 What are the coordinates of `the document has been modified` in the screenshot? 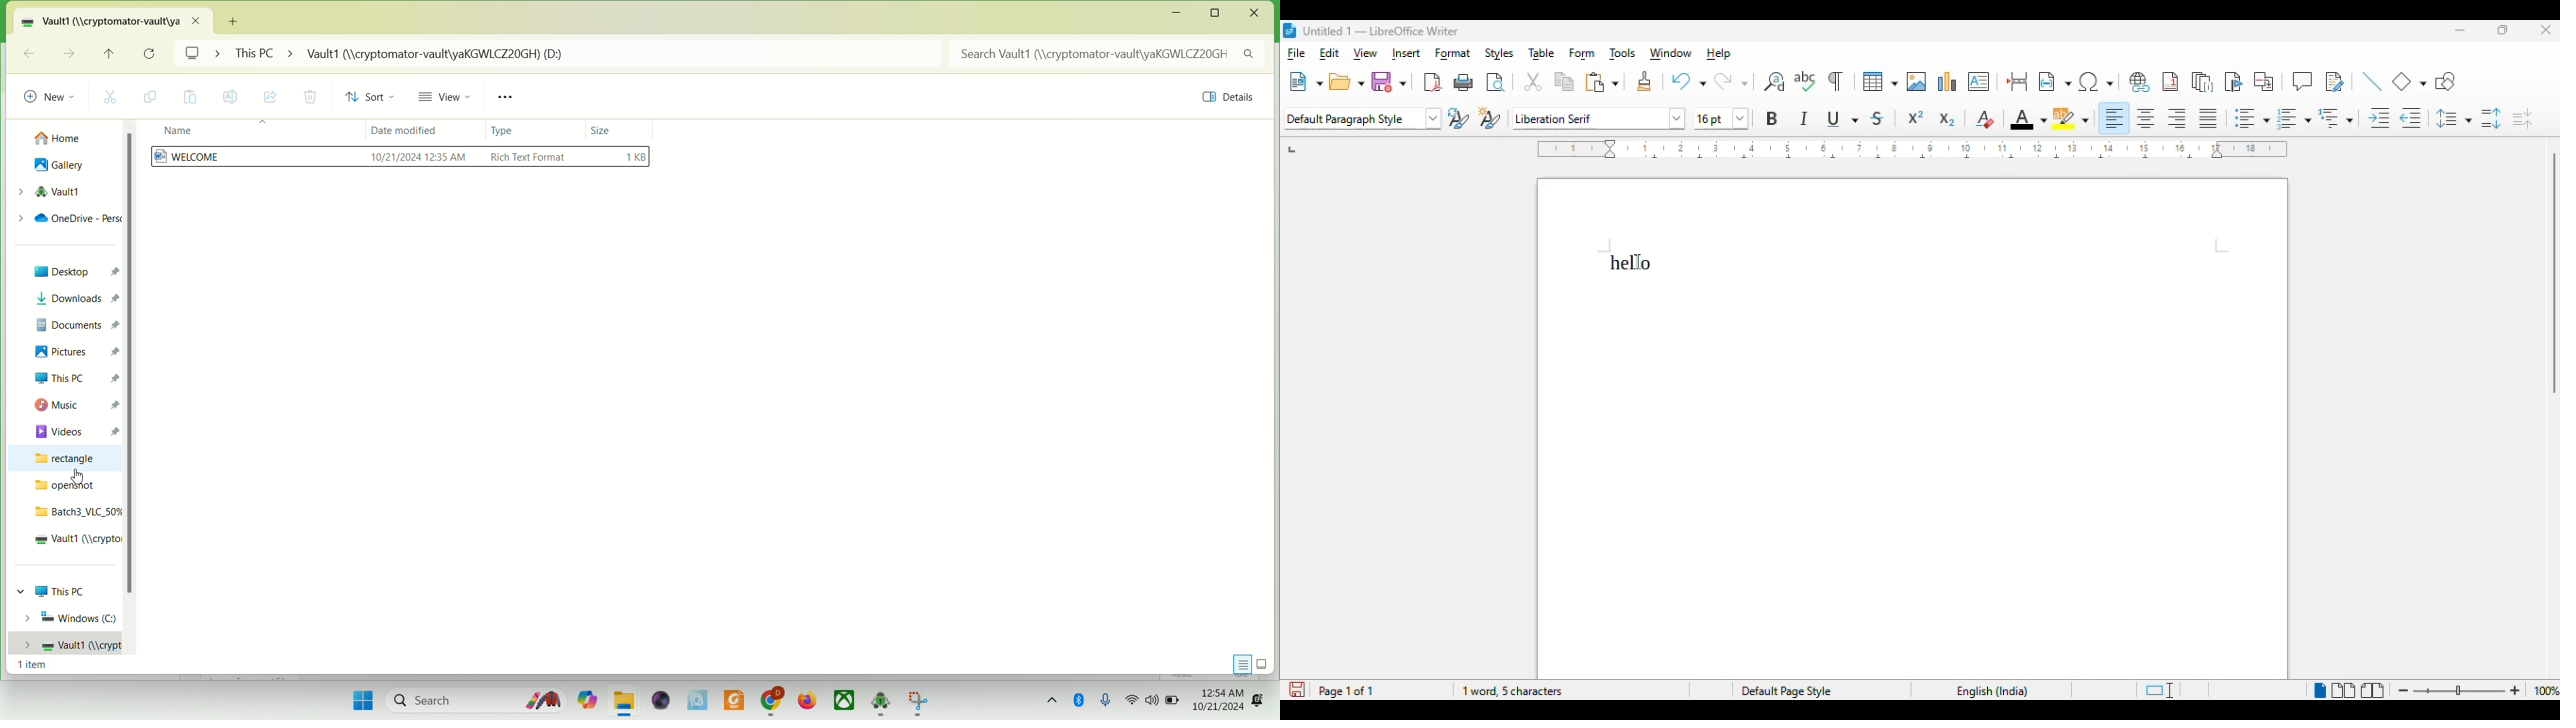 It's located at (1297, 690).